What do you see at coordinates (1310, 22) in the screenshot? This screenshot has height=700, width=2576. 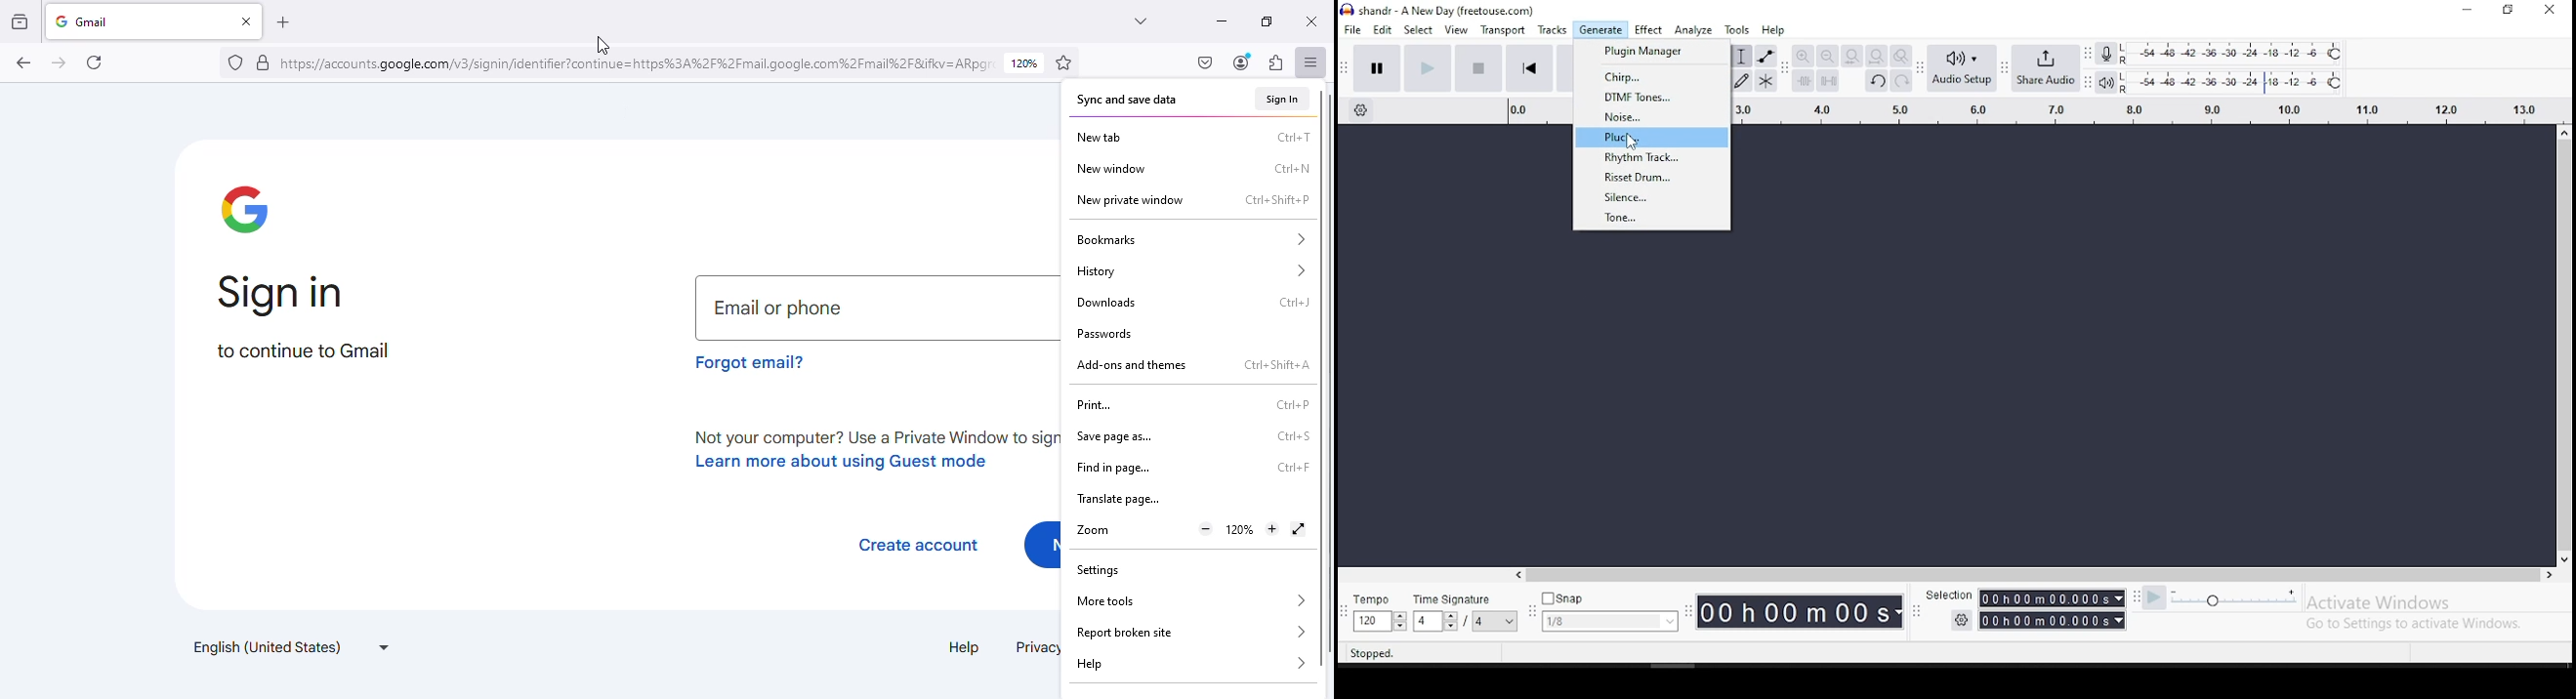 I see `close` at bounding box center [1310, 22].